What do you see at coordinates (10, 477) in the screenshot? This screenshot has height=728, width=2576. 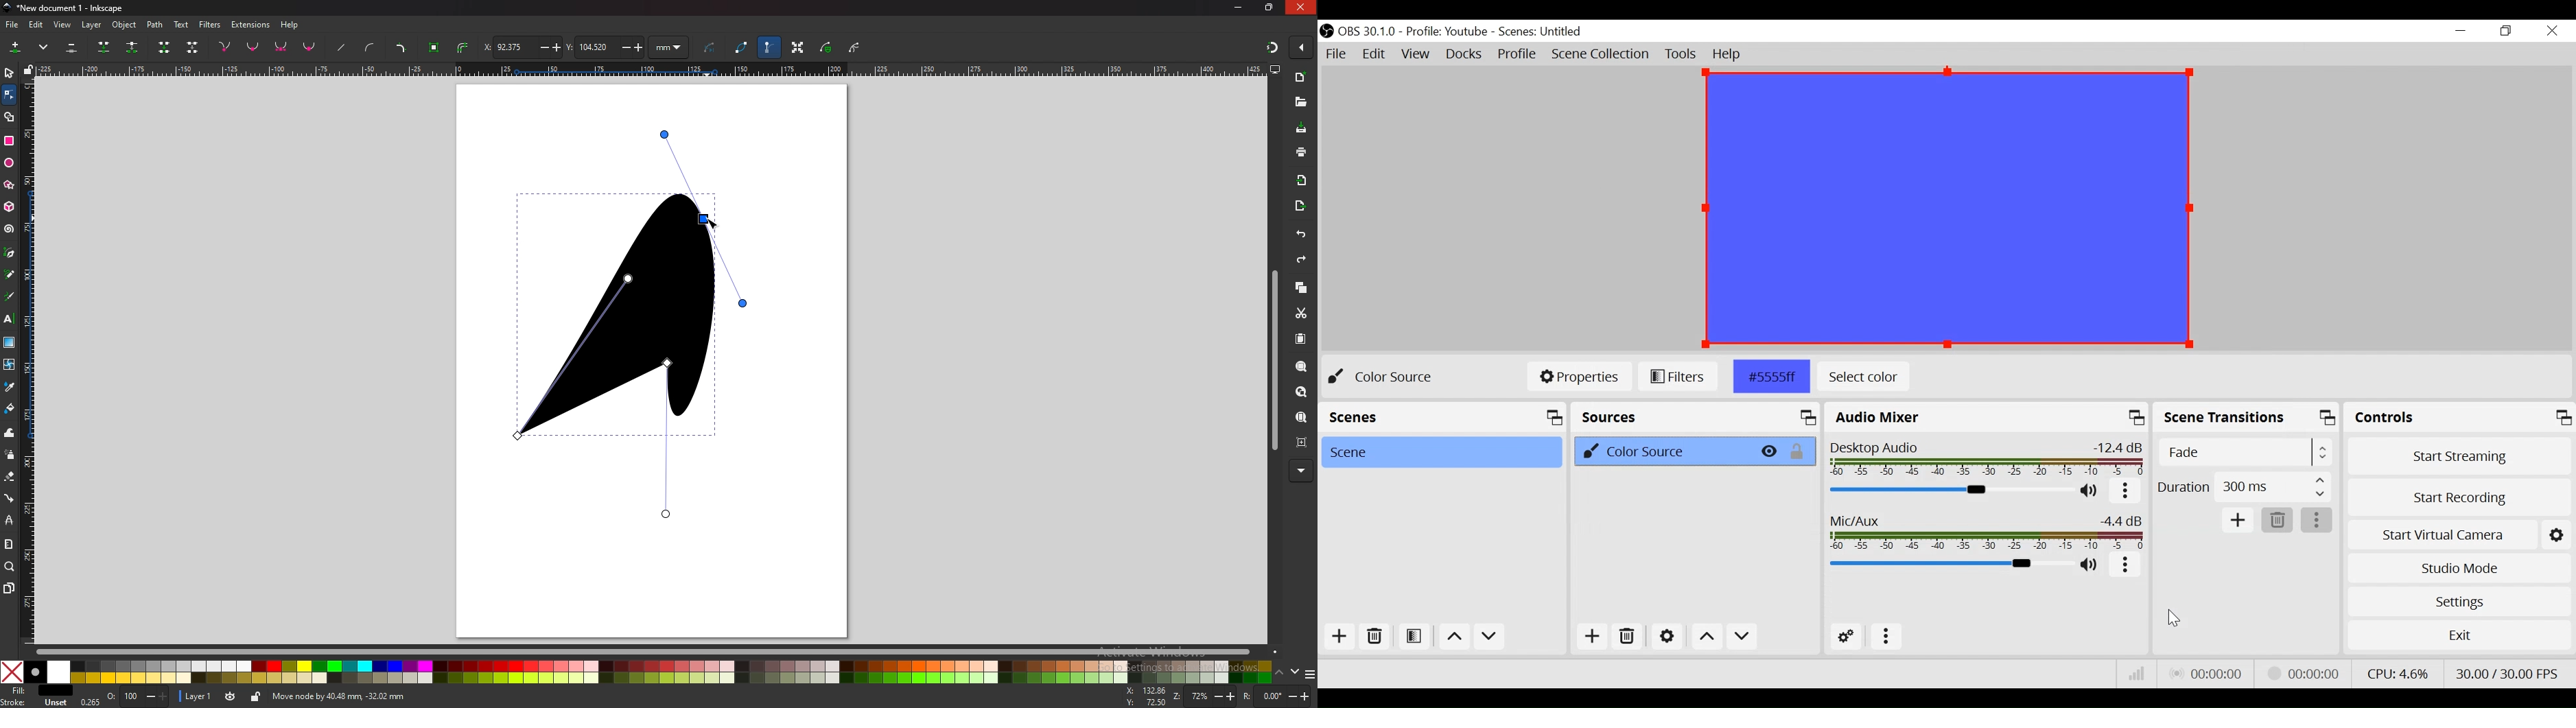 I see `eraser` at bounding box center [10, 477].